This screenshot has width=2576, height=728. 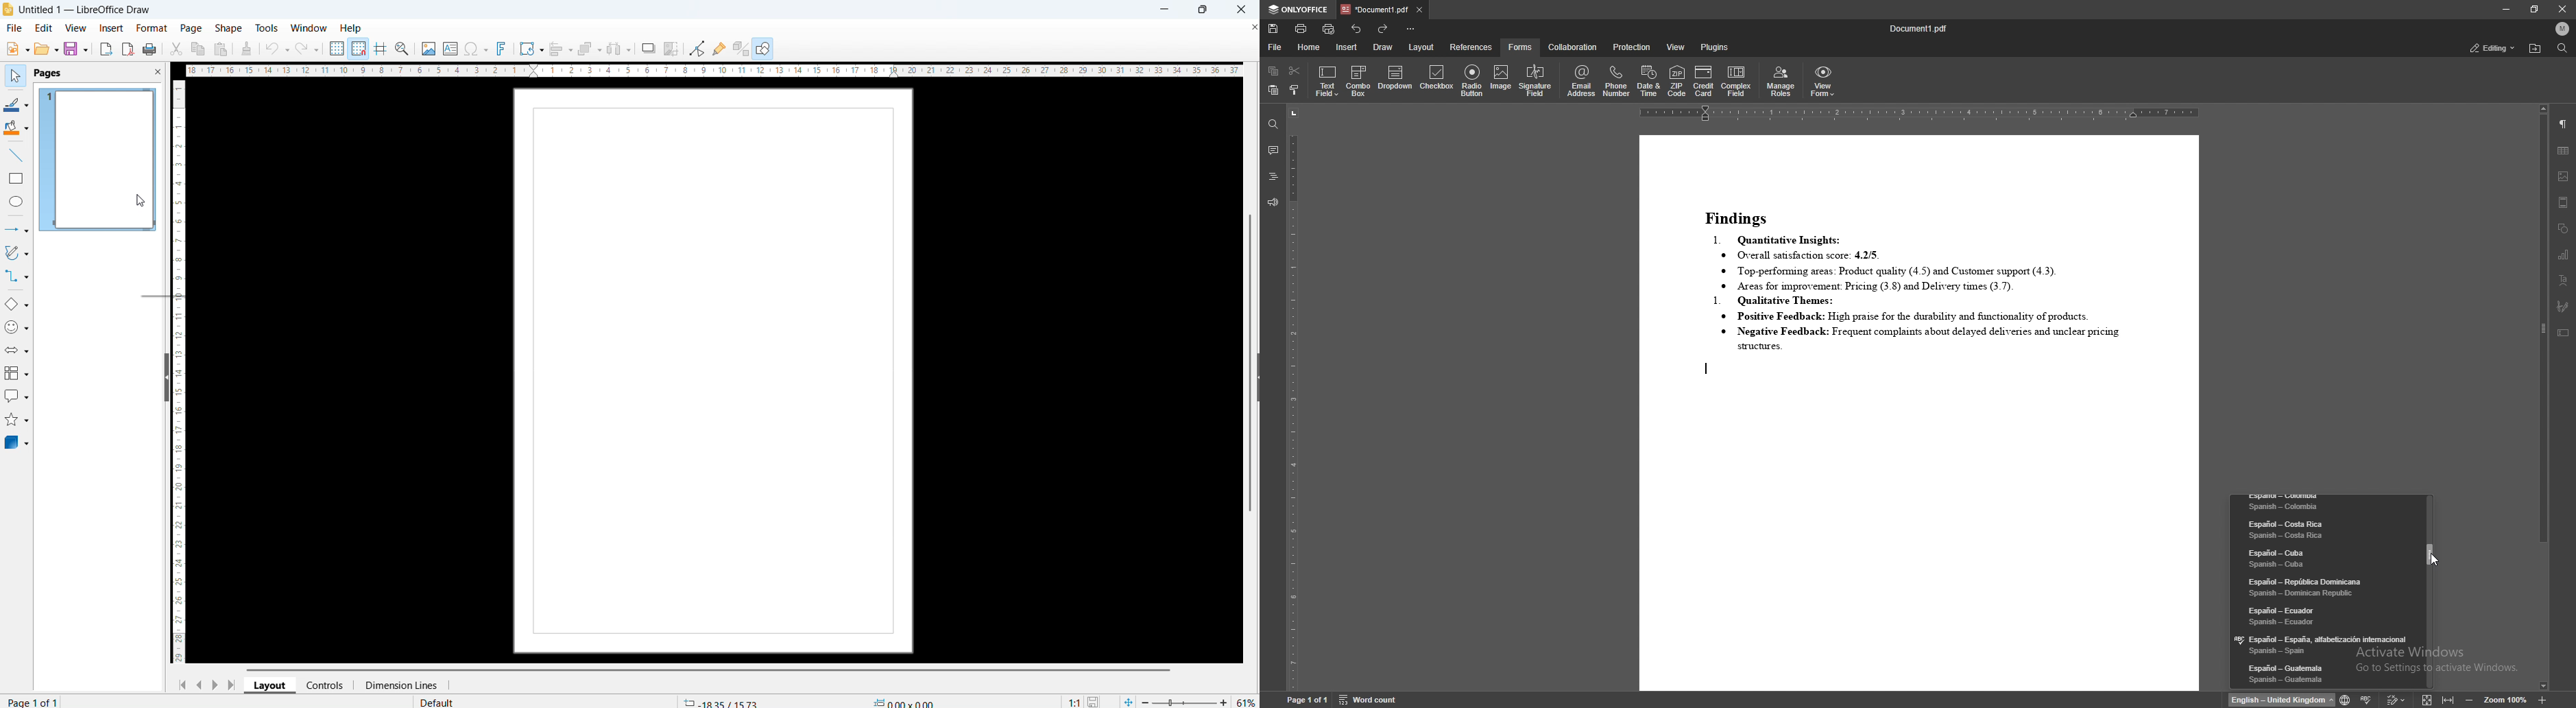 I want to click on 3D objects, so click(x=17, y=442).